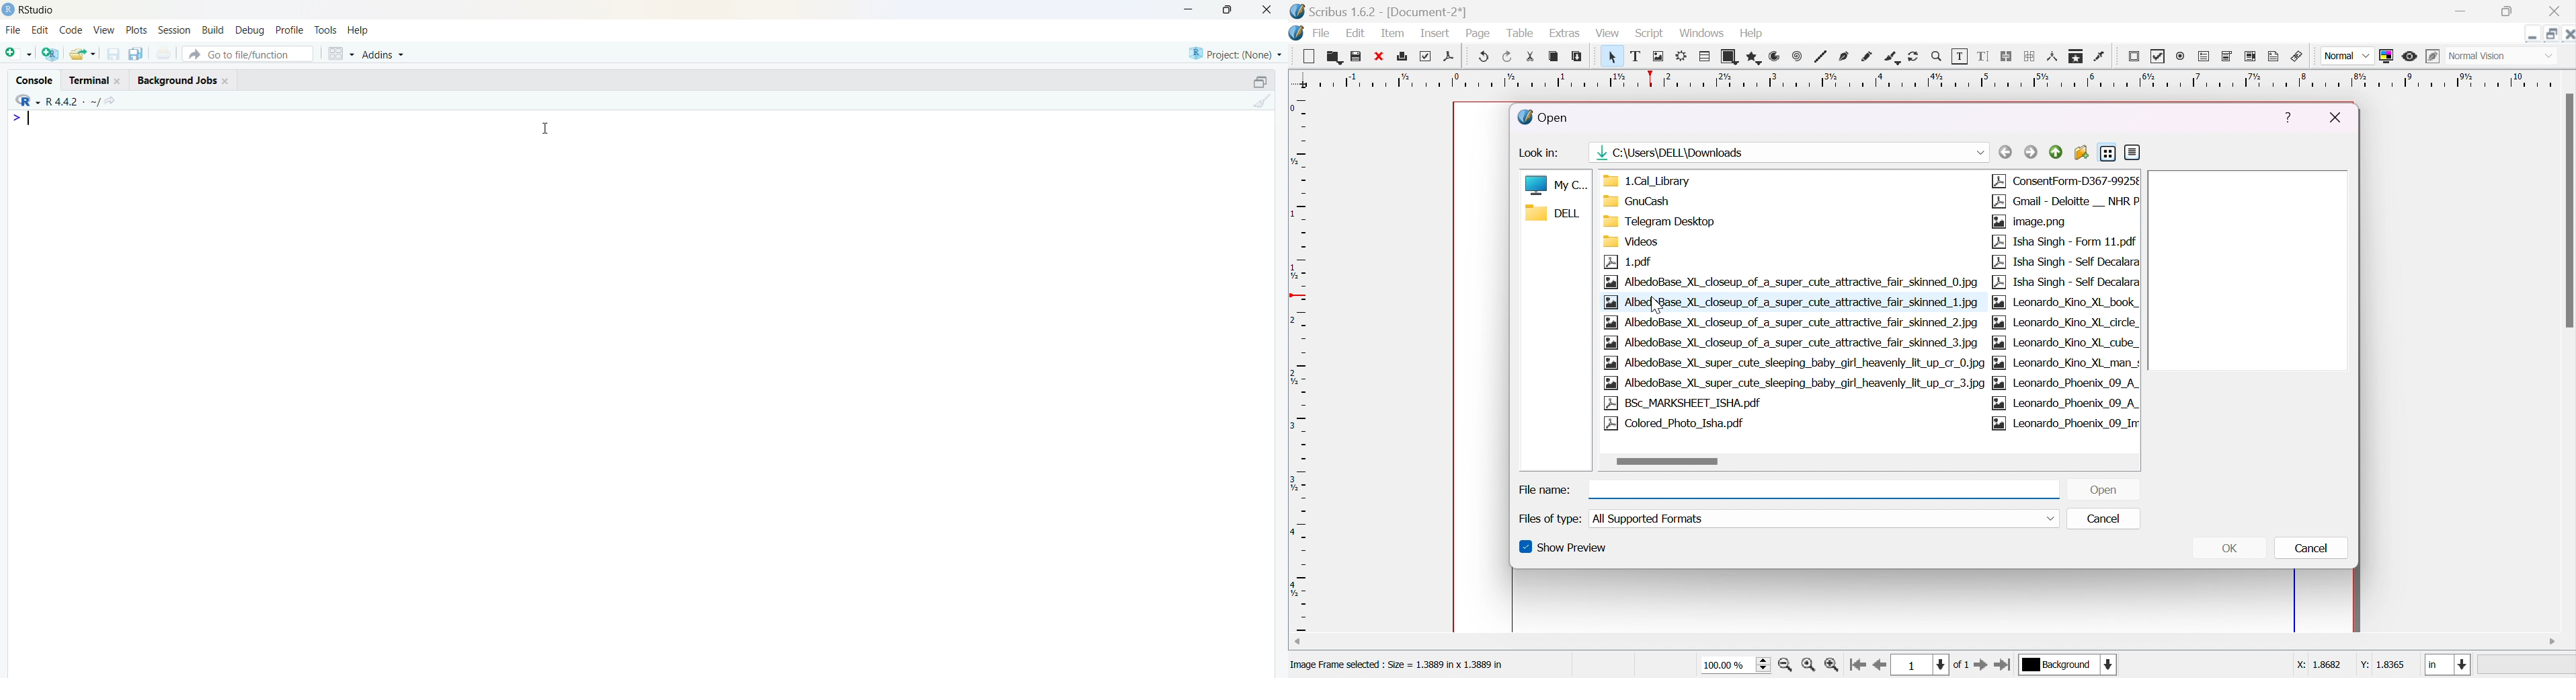 This screenshot has height=700, width=2576. What do you see at coordinates (2336, 117) in the screenshot?
I see `close` at bounding box center [2336, 117].